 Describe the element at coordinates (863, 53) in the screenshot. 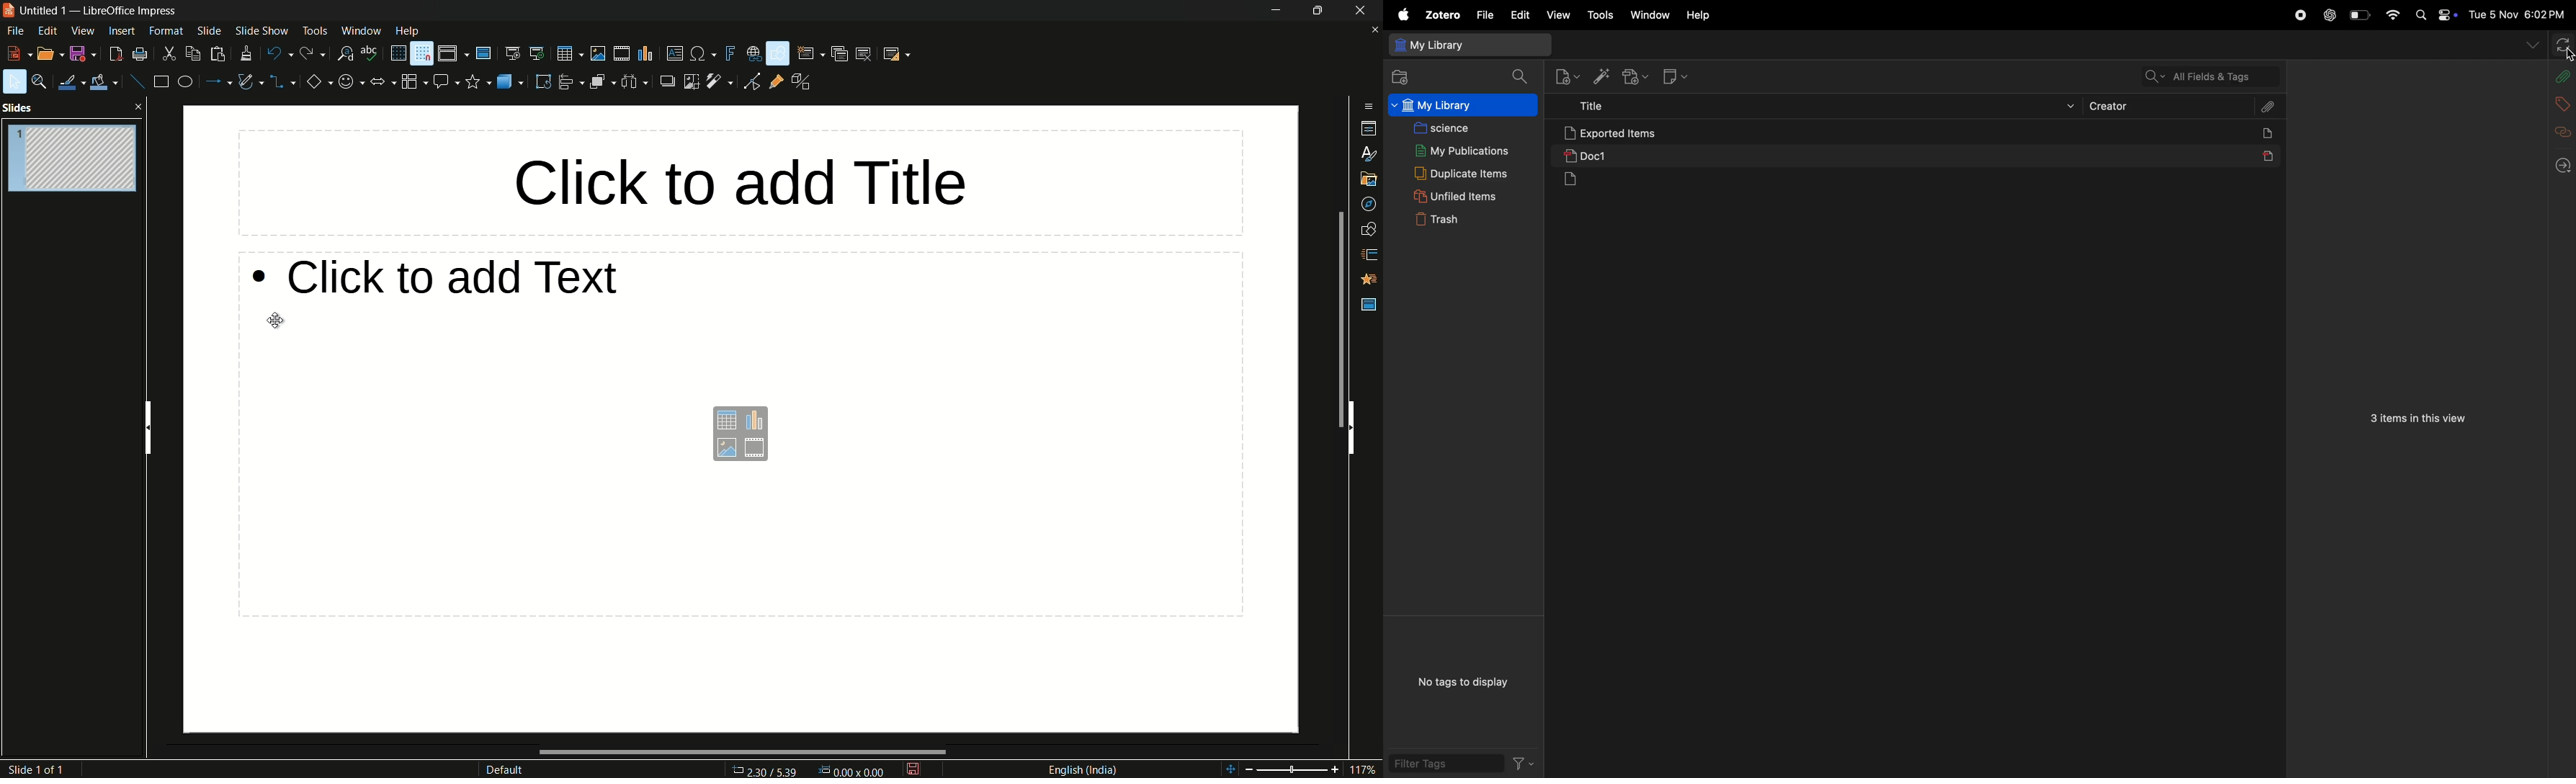

I see `delete slide` at that location.